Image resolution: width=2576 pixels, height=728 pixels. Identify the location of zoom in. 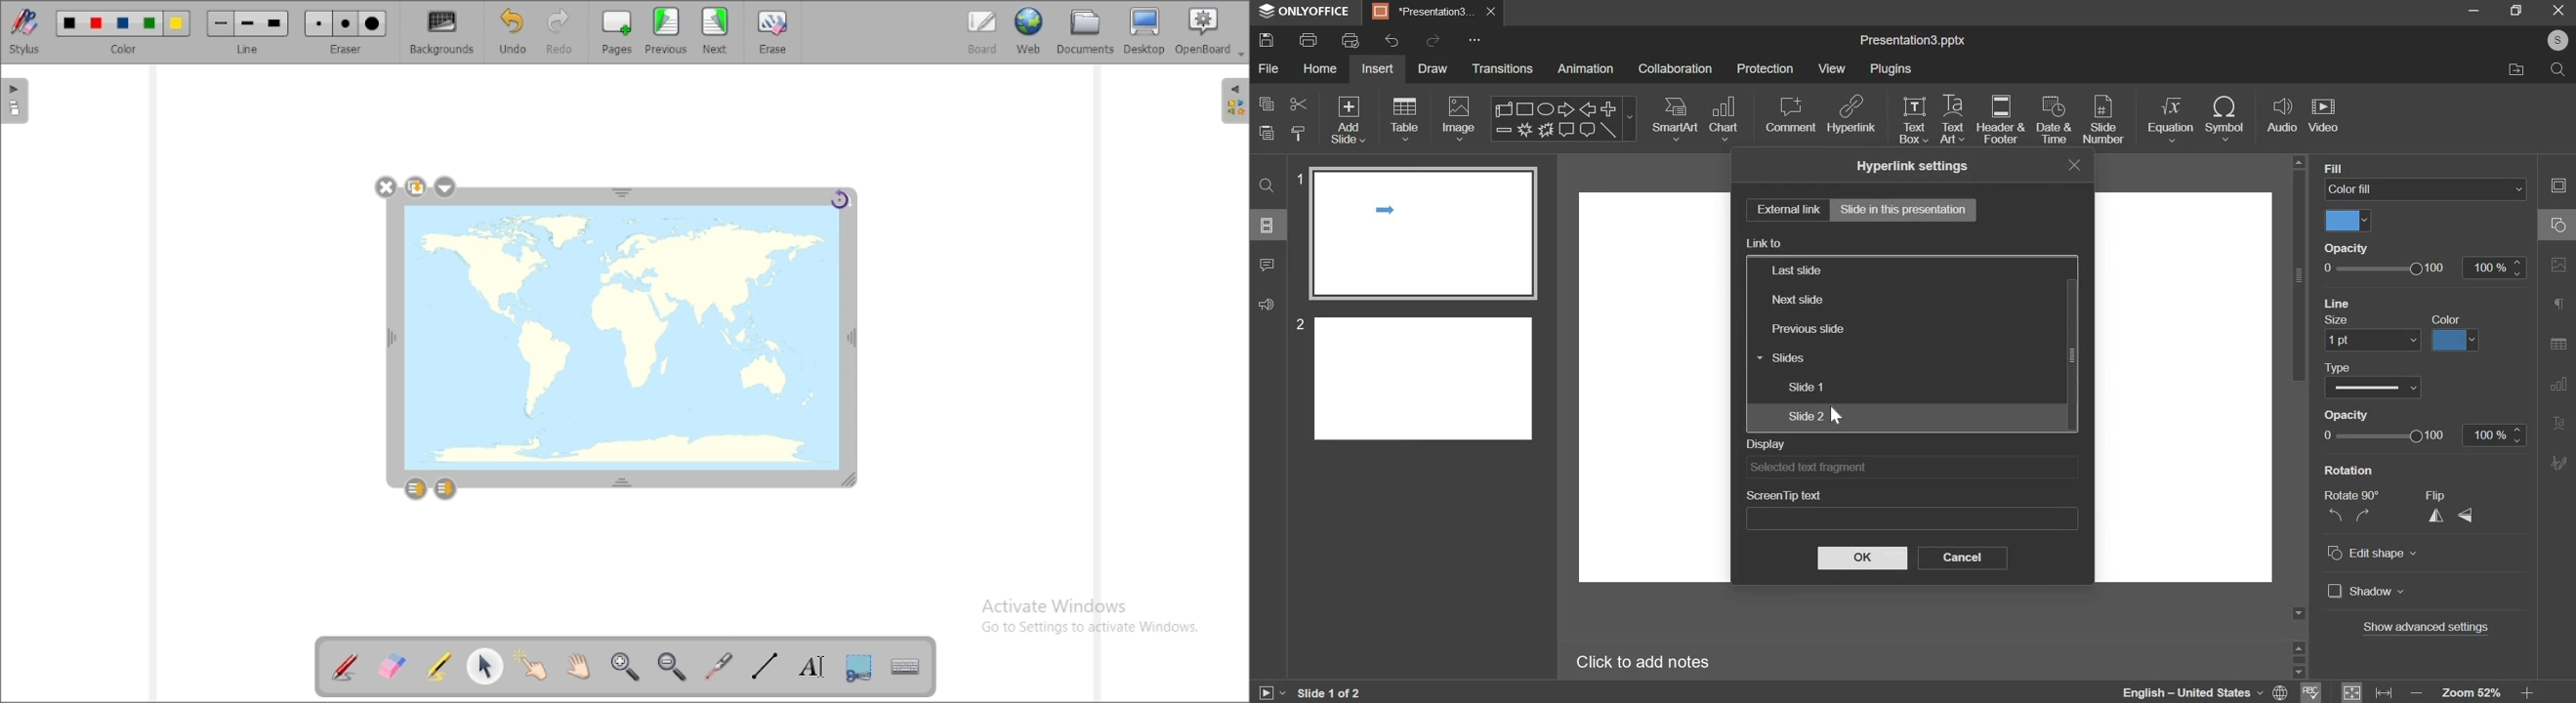
(625, 665).